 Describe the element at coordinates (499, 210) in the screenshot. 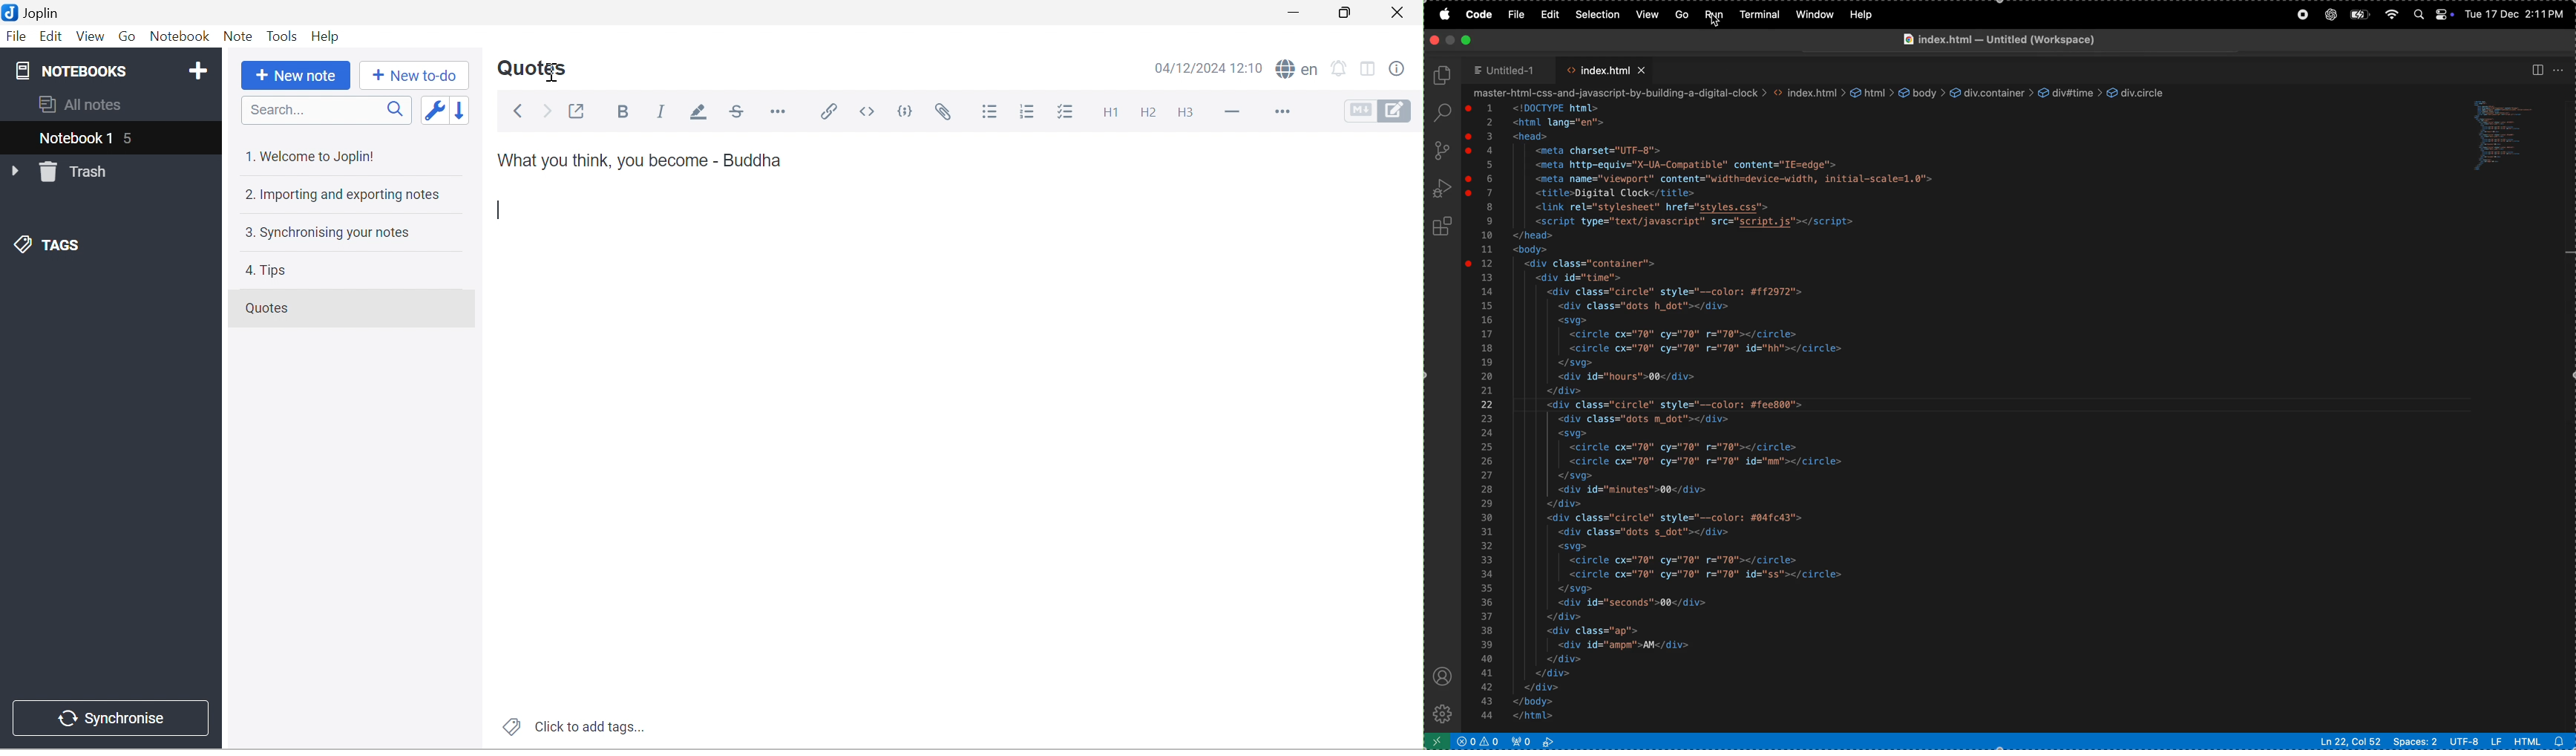

I see `Typing cursor` at that location.